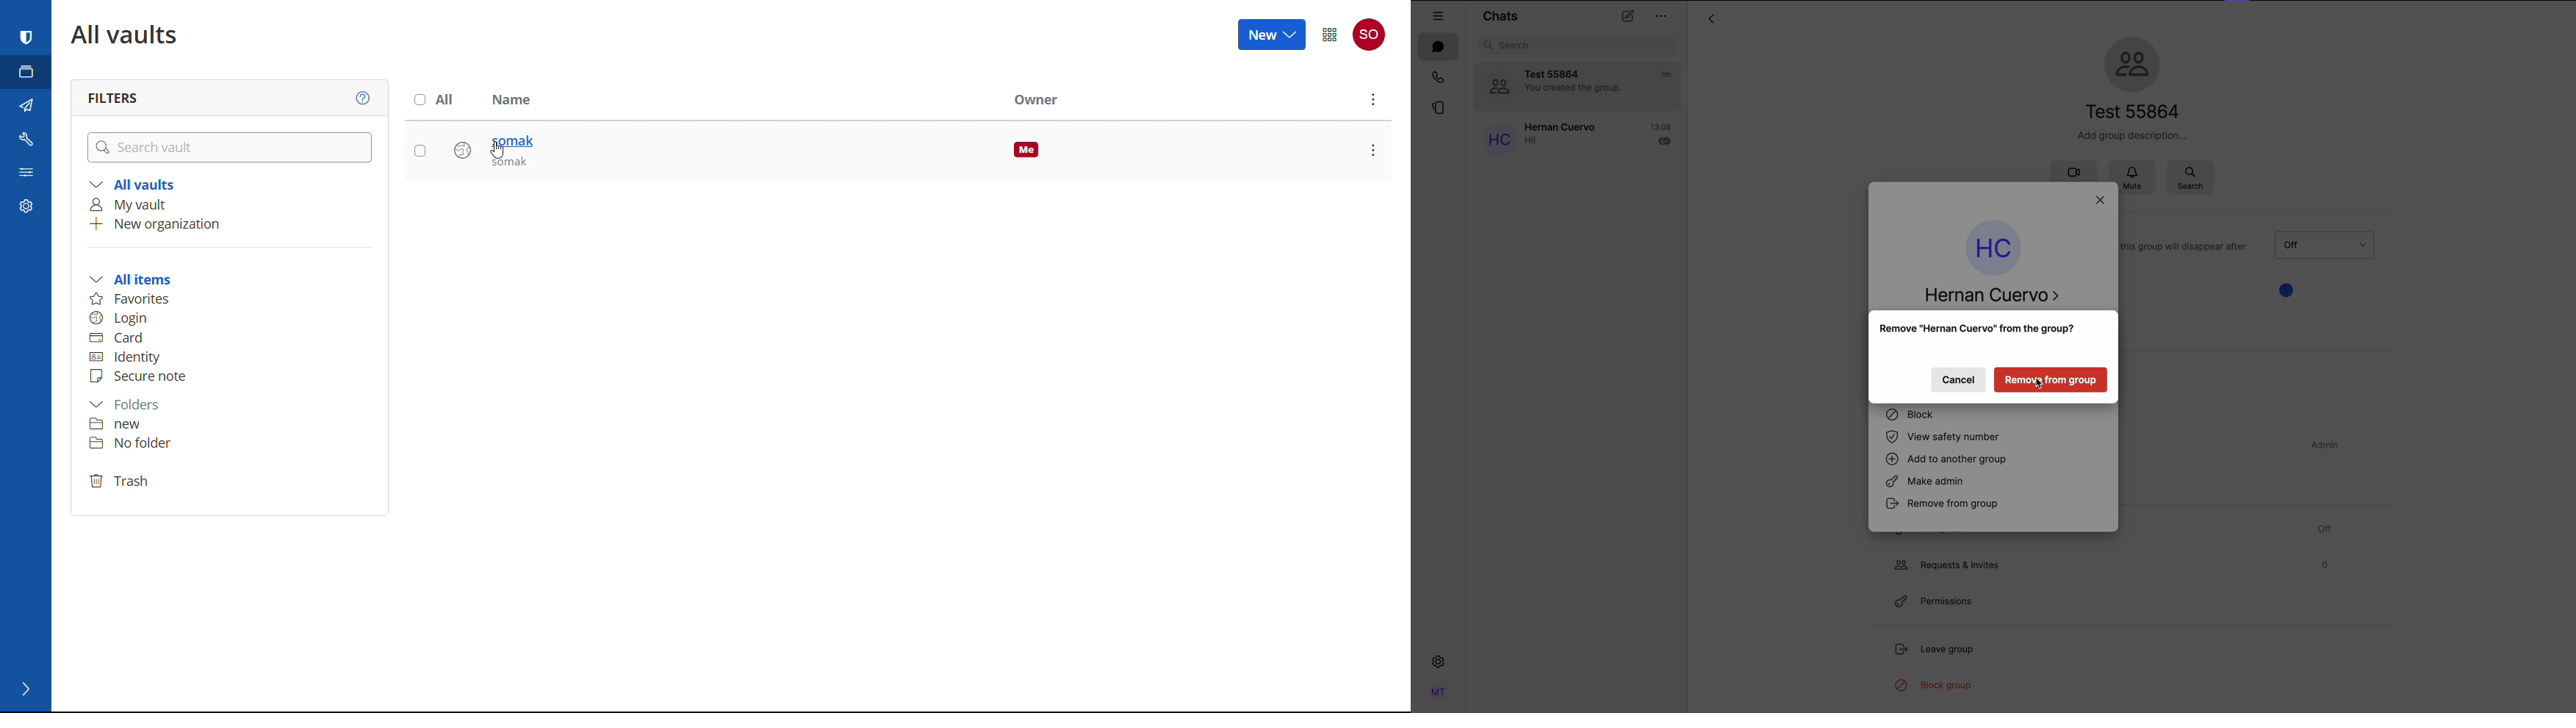  What do you see at coordinates (225, 279) in the screenshot?
I see `all items` at bounding box center [225, 279].